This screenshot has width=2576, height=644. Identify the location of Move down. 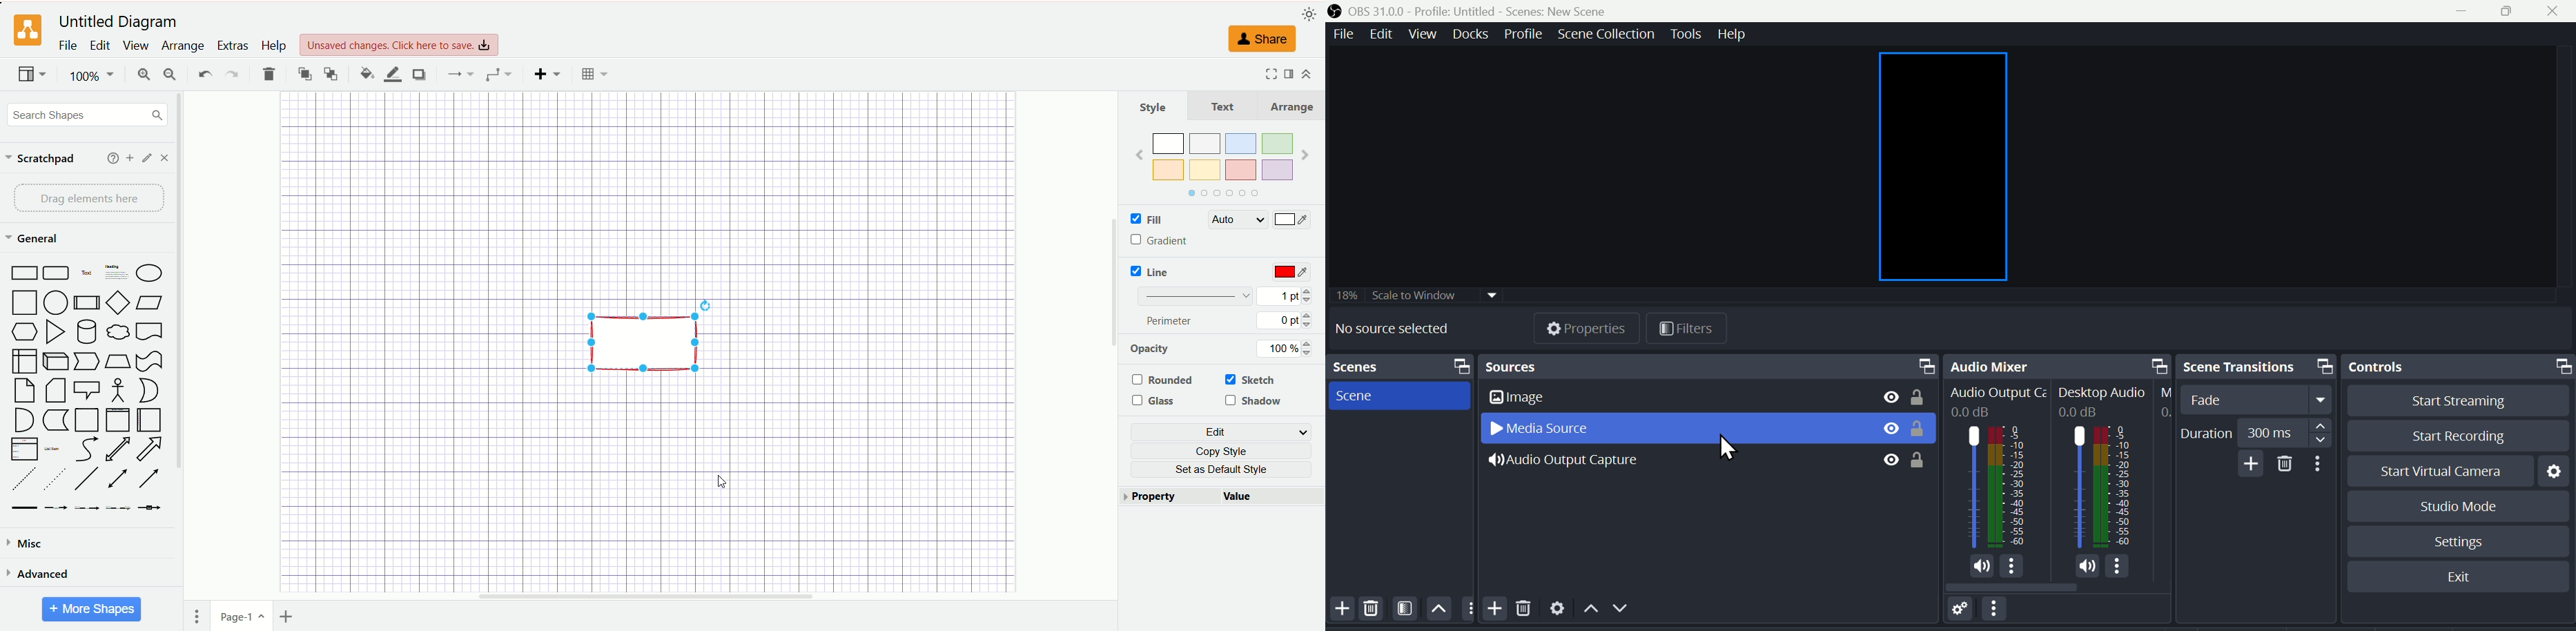
(1615, 610).